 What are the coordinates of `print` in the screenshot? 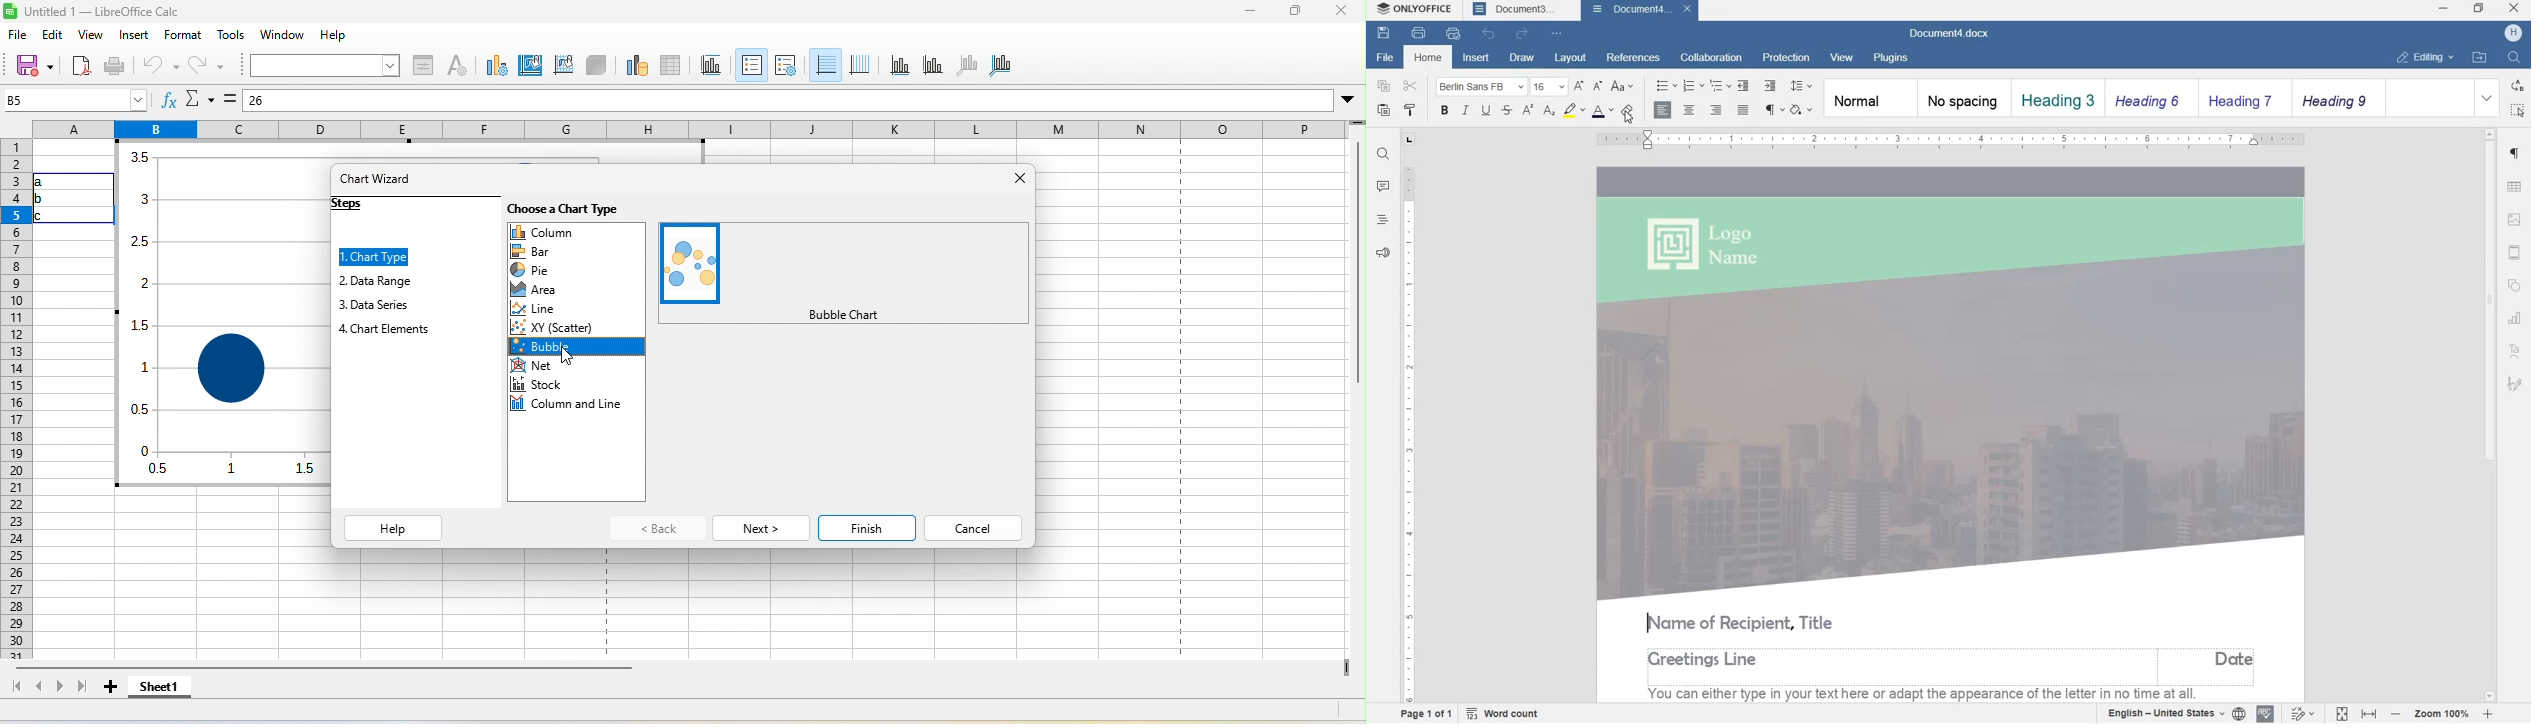 It's located at (1417, 33).